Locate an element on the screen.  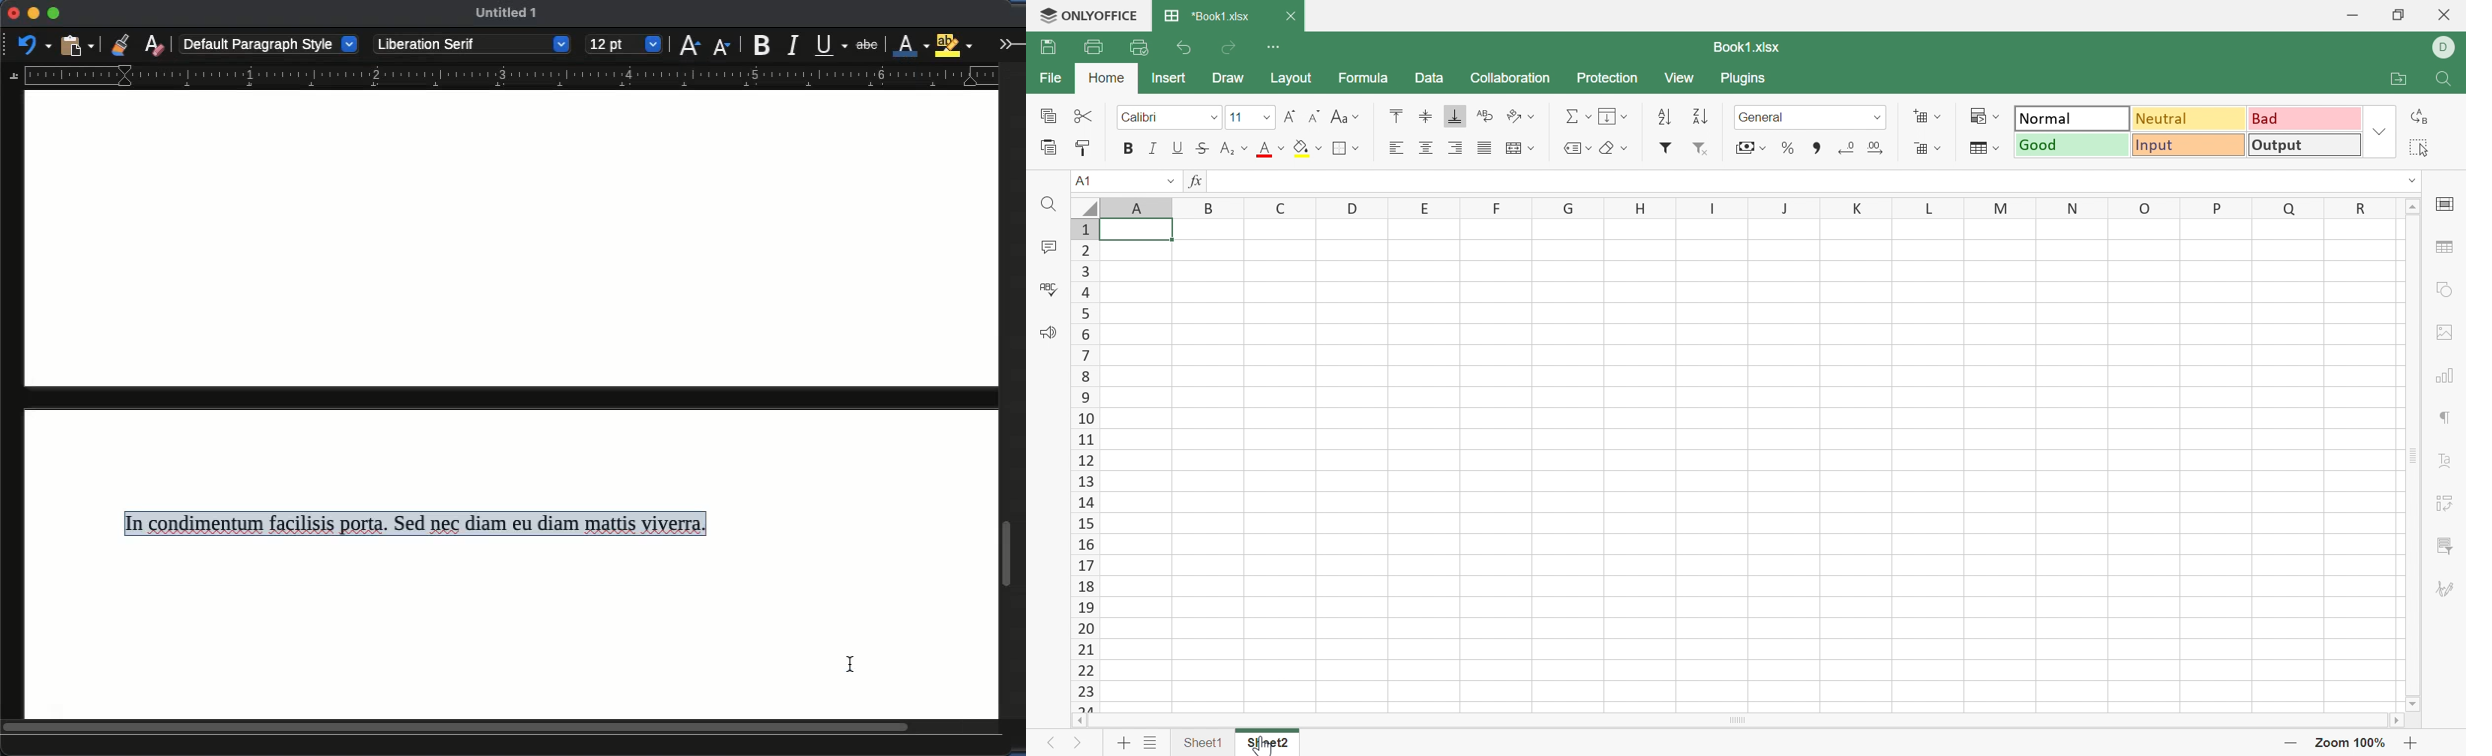
Normal is located at coordinates (2073, 118).